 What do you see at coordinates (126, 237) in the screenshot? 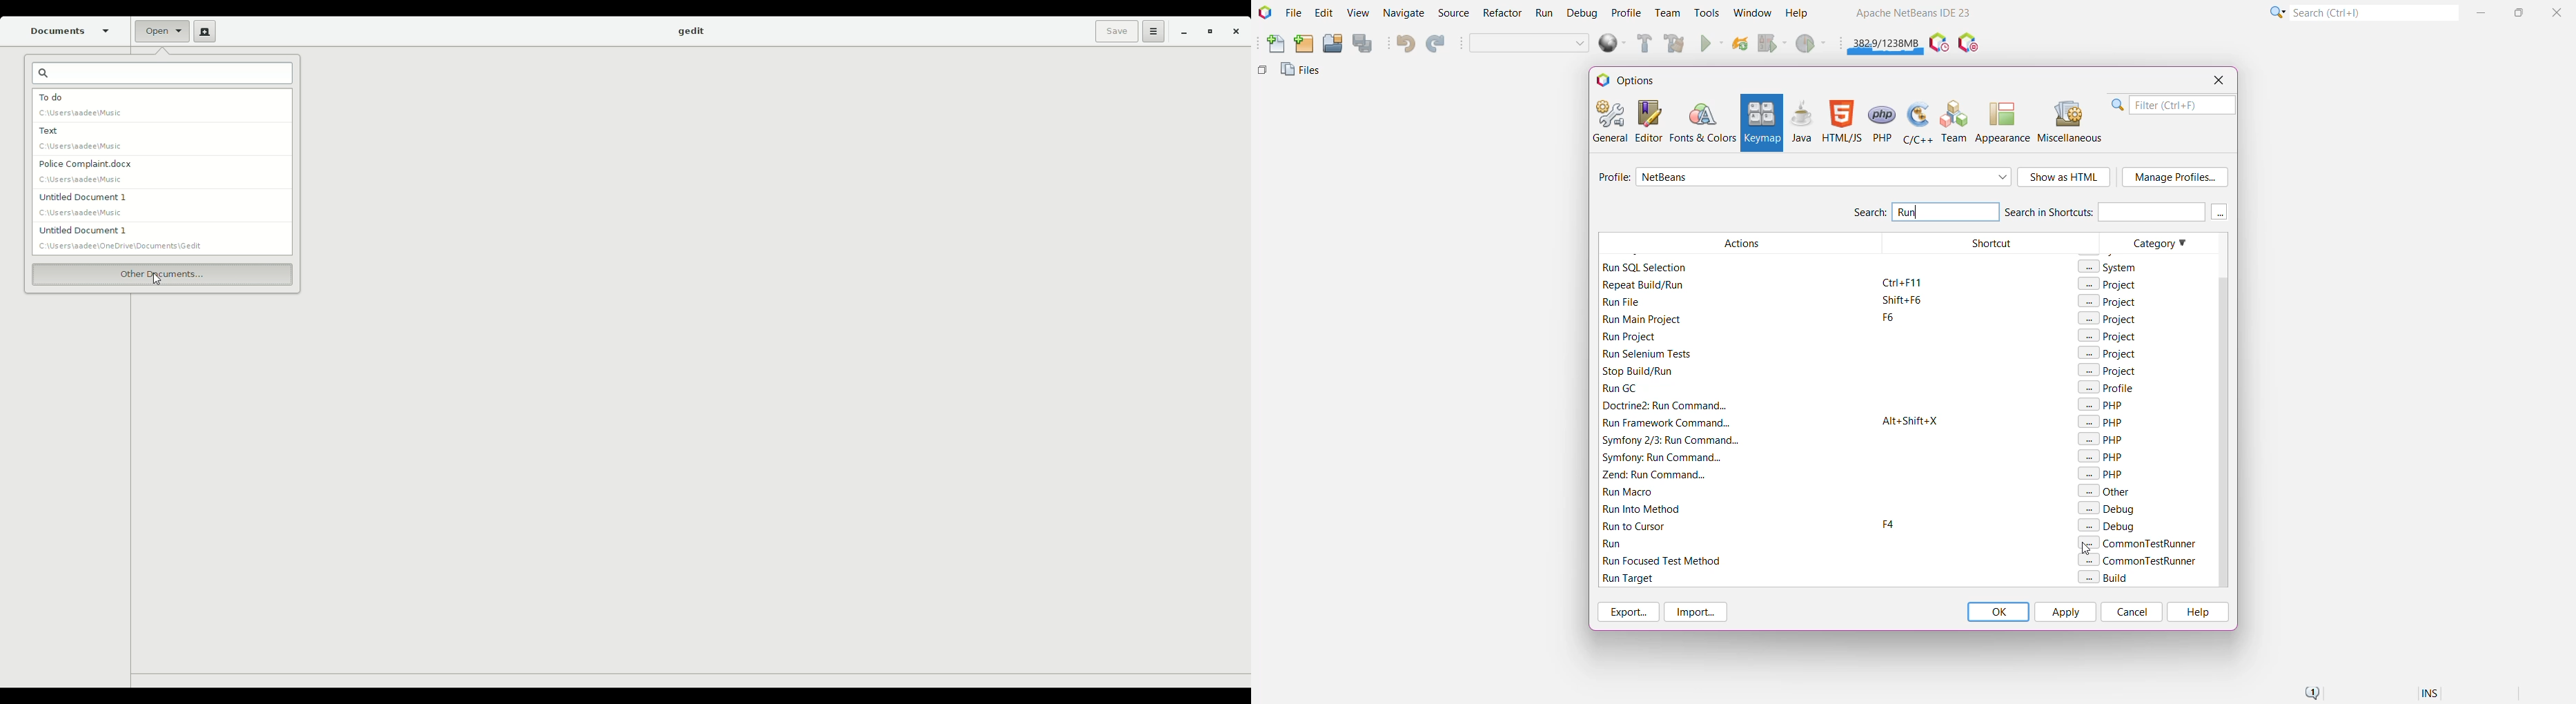
I see `Untitled document 1` at bounding box center [126, 237].